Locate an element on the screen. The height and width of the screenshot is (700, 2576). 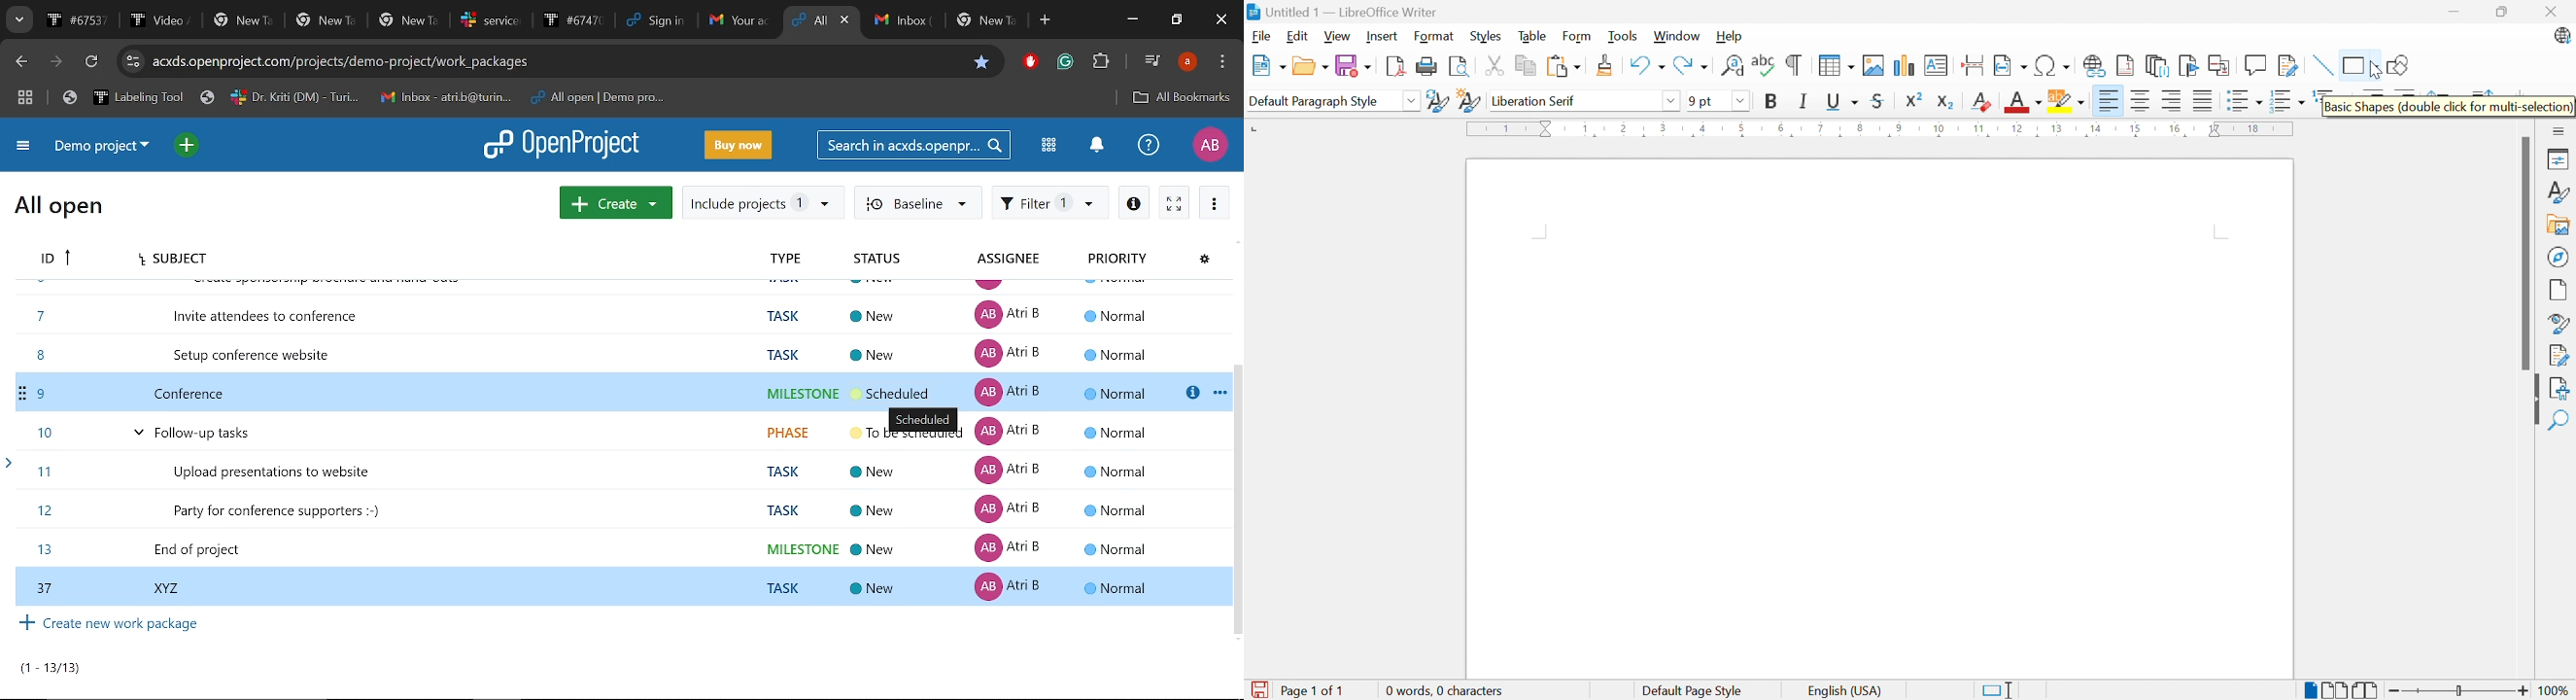
Insert field is located at coordinates (2009, 66).